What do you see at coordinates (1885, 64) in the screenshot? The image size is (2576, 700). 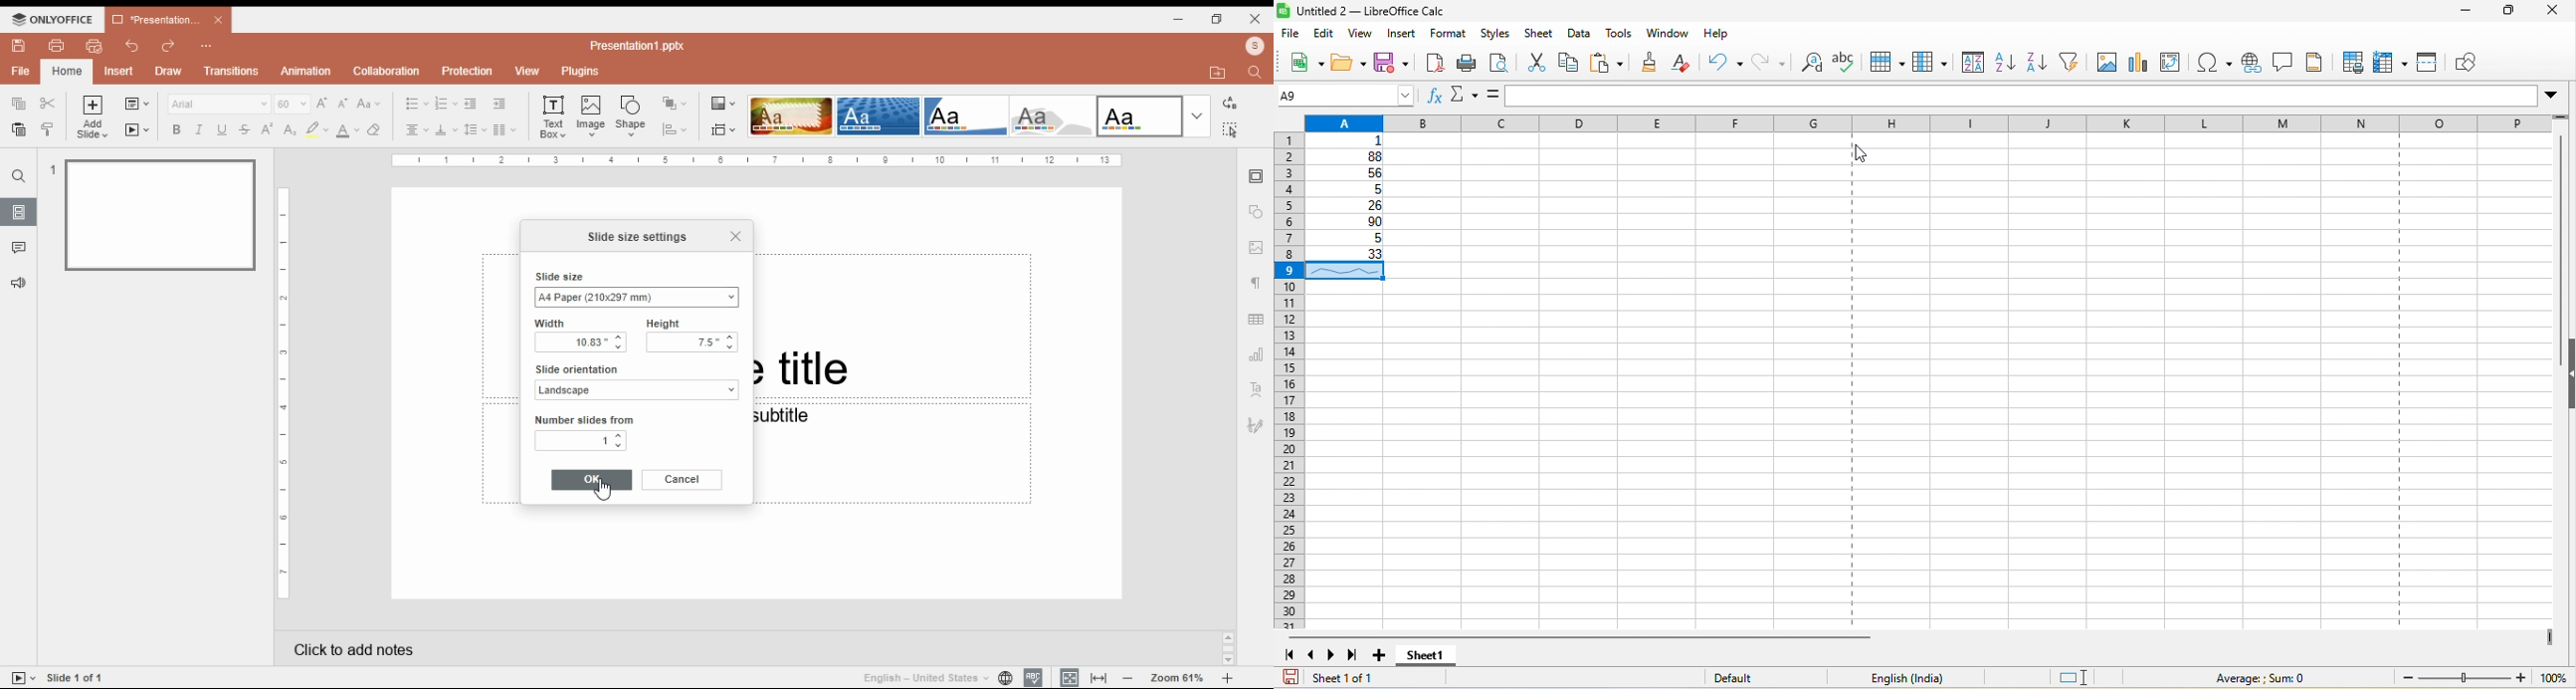 I see `row` at bounding box center [1885, 64].